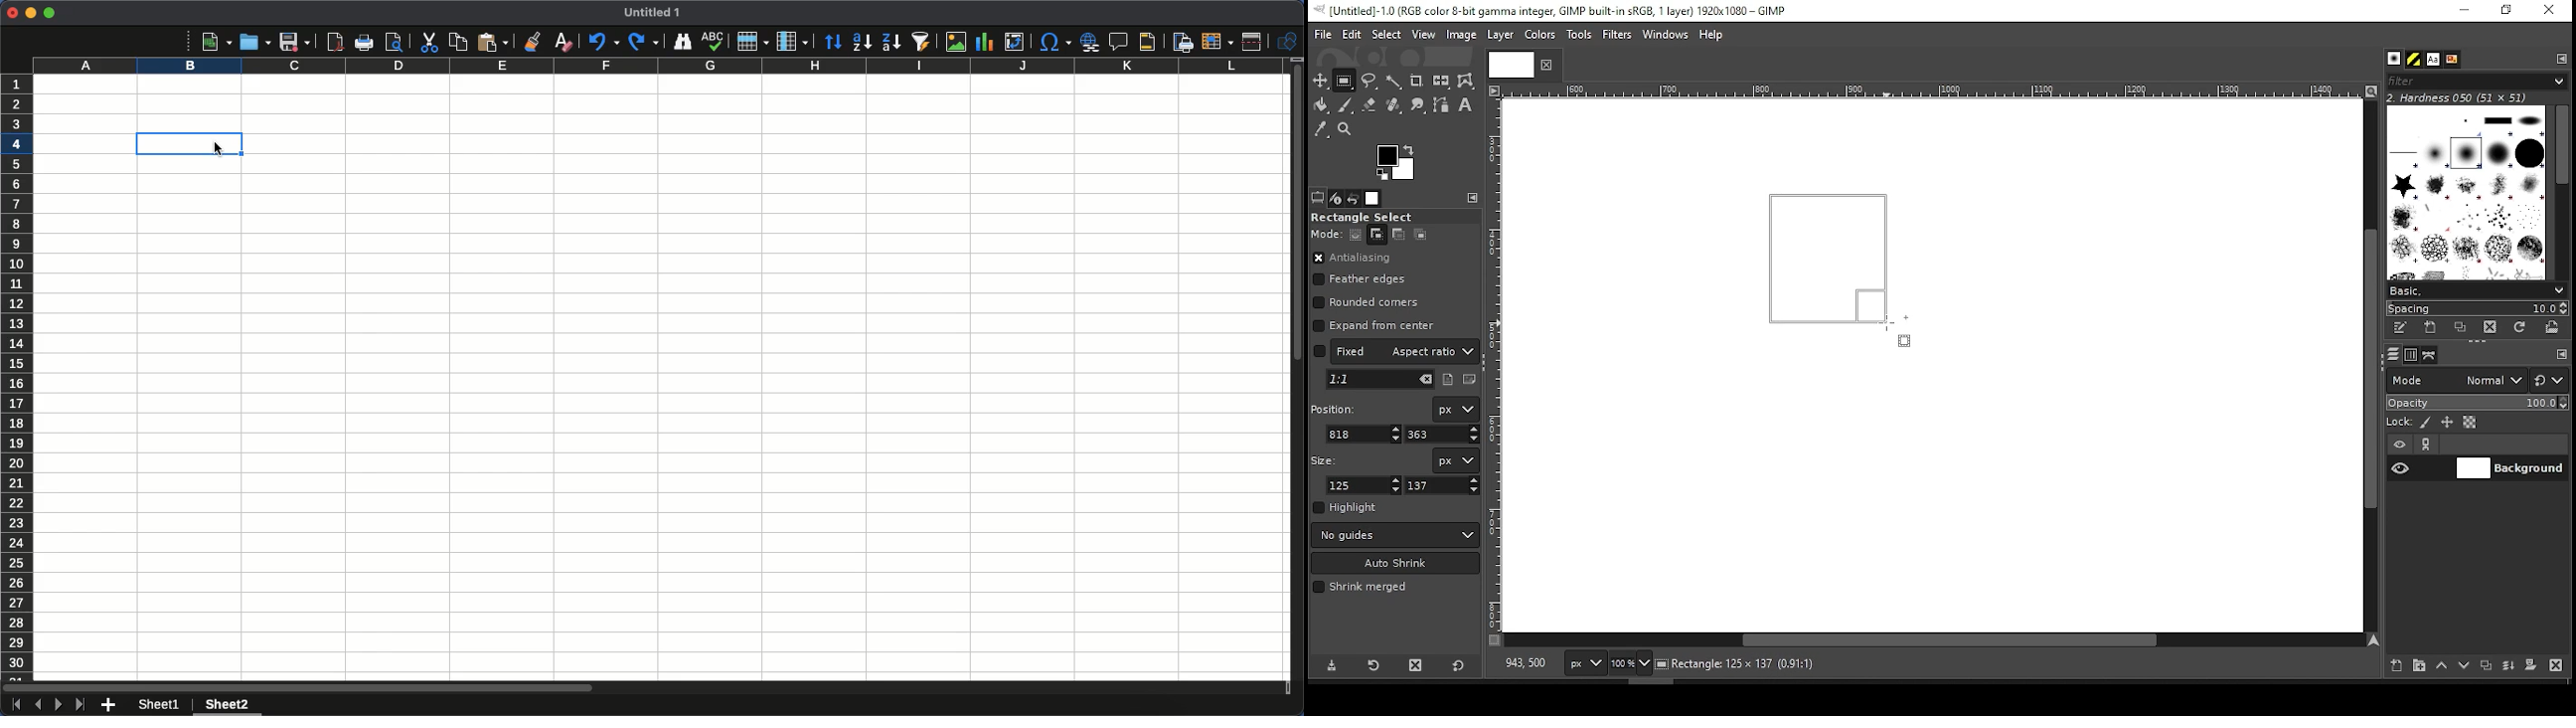  I want to click on help, so click(1711, 36).